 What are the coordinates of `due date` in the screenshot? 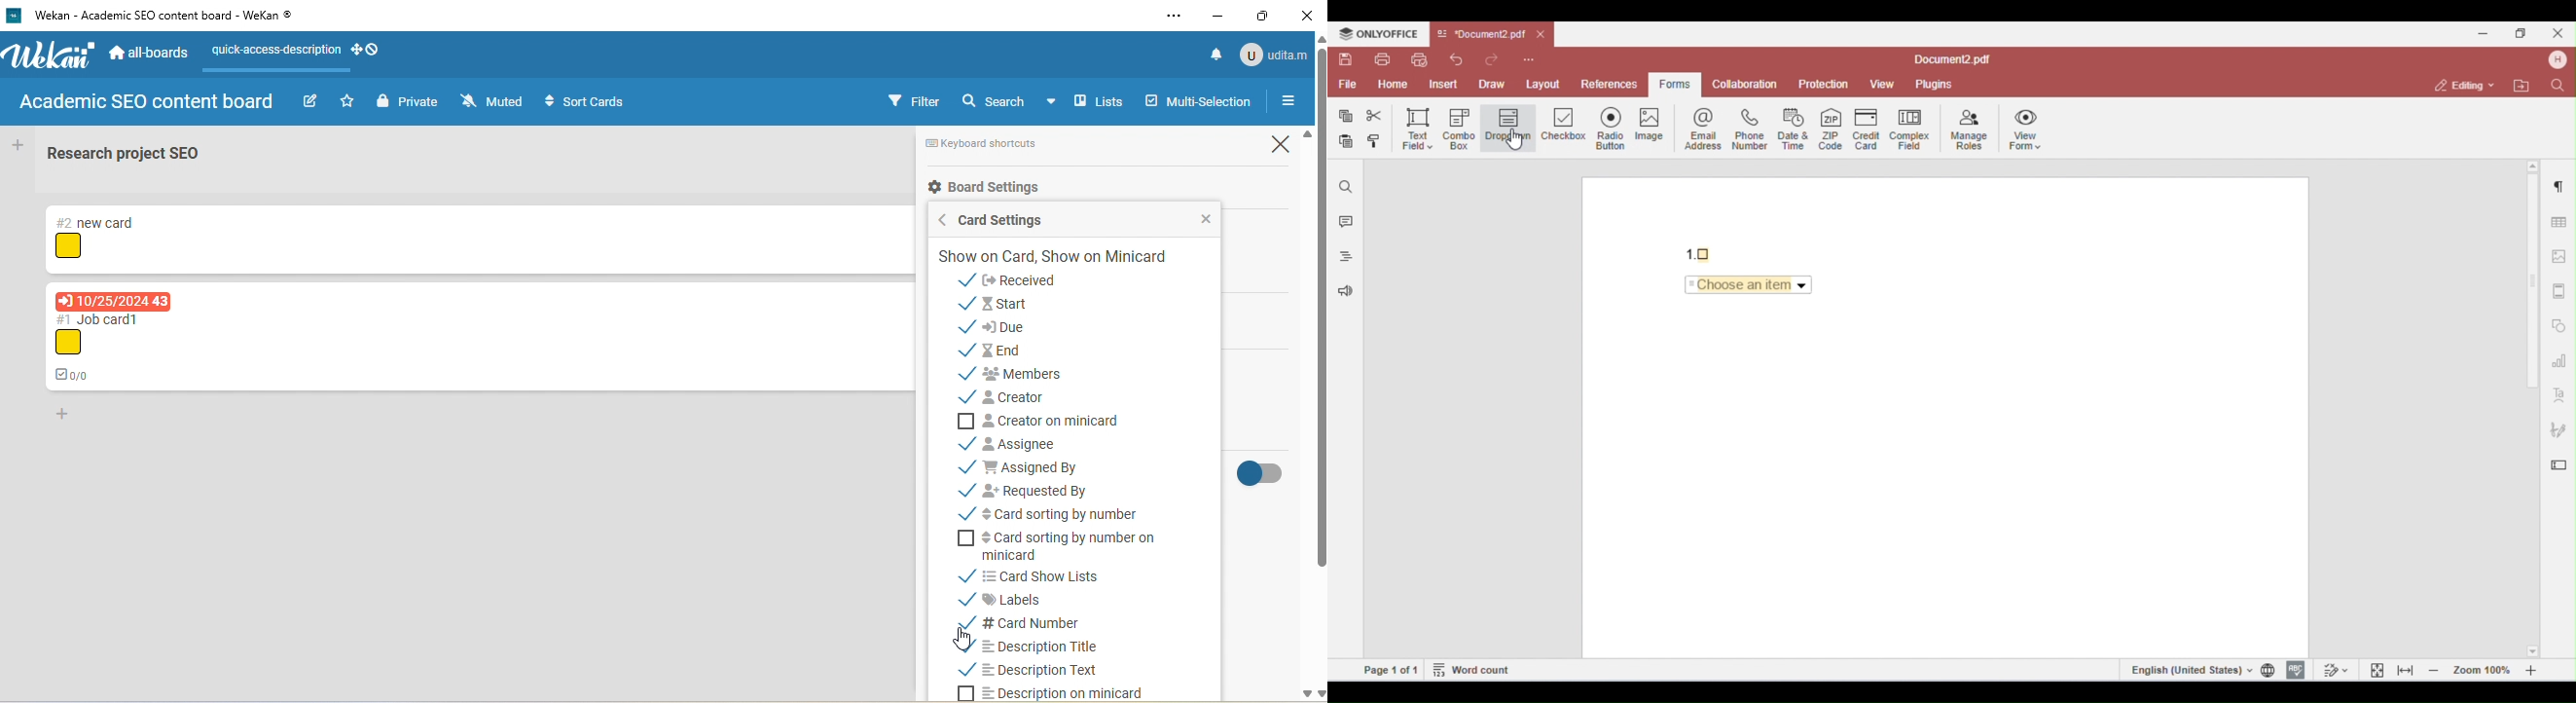 It's located at (115, 300).